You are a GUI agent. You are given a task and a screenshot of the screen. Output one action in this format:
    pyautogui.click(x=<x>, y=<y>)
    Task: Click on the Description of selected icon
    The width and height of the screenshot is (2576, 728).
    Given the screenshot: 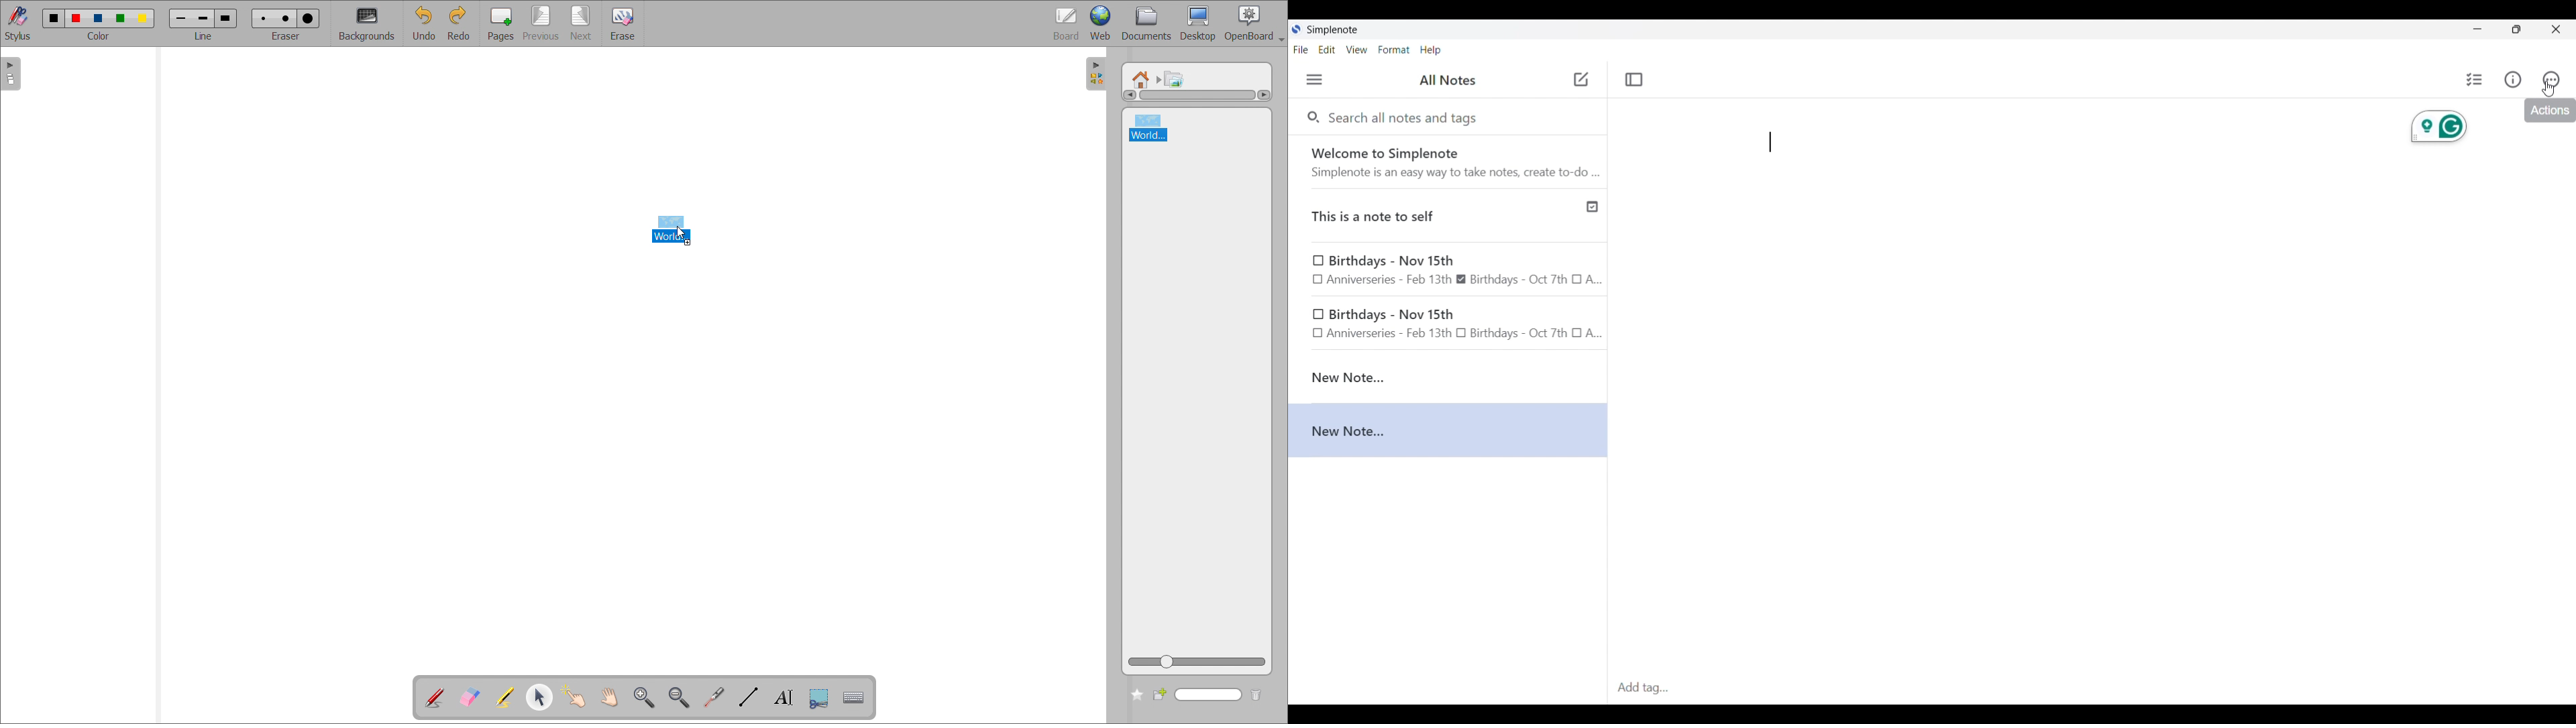 What is the action you would take?
    pyautogui.click(x=2550, y=111)
    